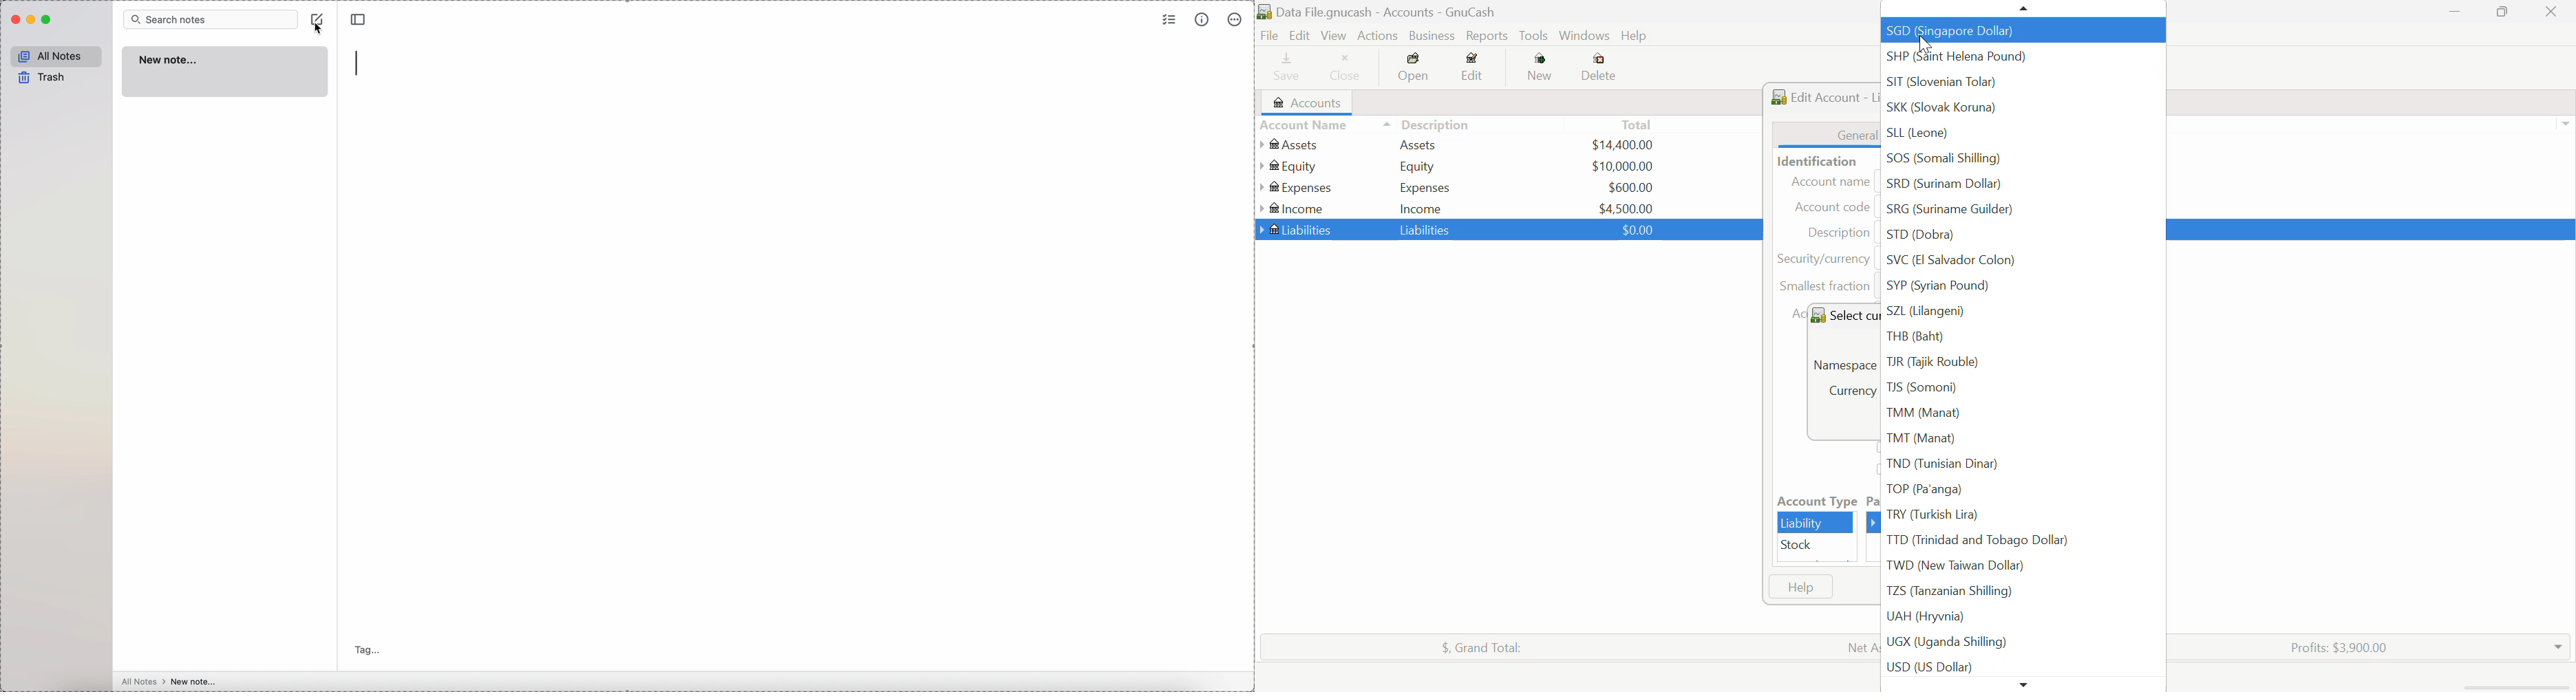 The width and height of the screenshot is (2576, 700). Describe the element at coordinates (1473, 69) in the screenshot. I see `Edit` at that location.